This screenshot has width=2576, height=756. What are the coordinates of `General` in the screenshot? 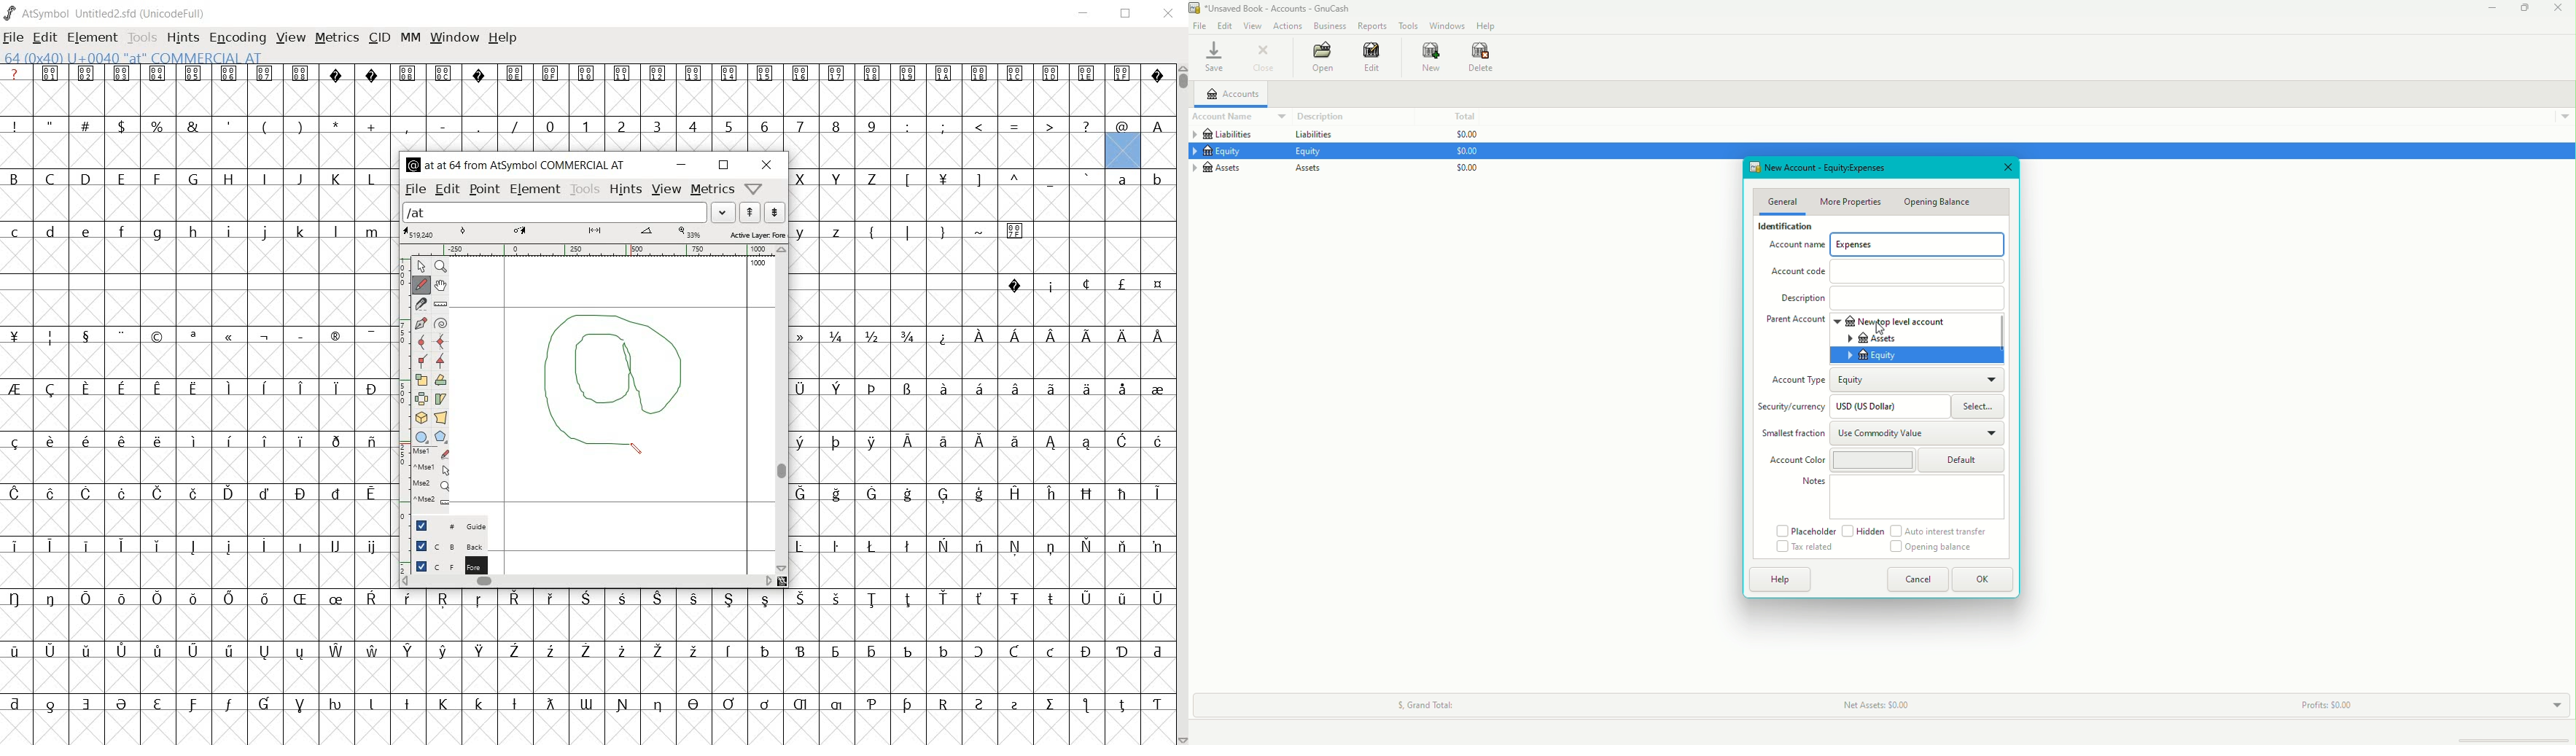 It's located at (1782, 202).